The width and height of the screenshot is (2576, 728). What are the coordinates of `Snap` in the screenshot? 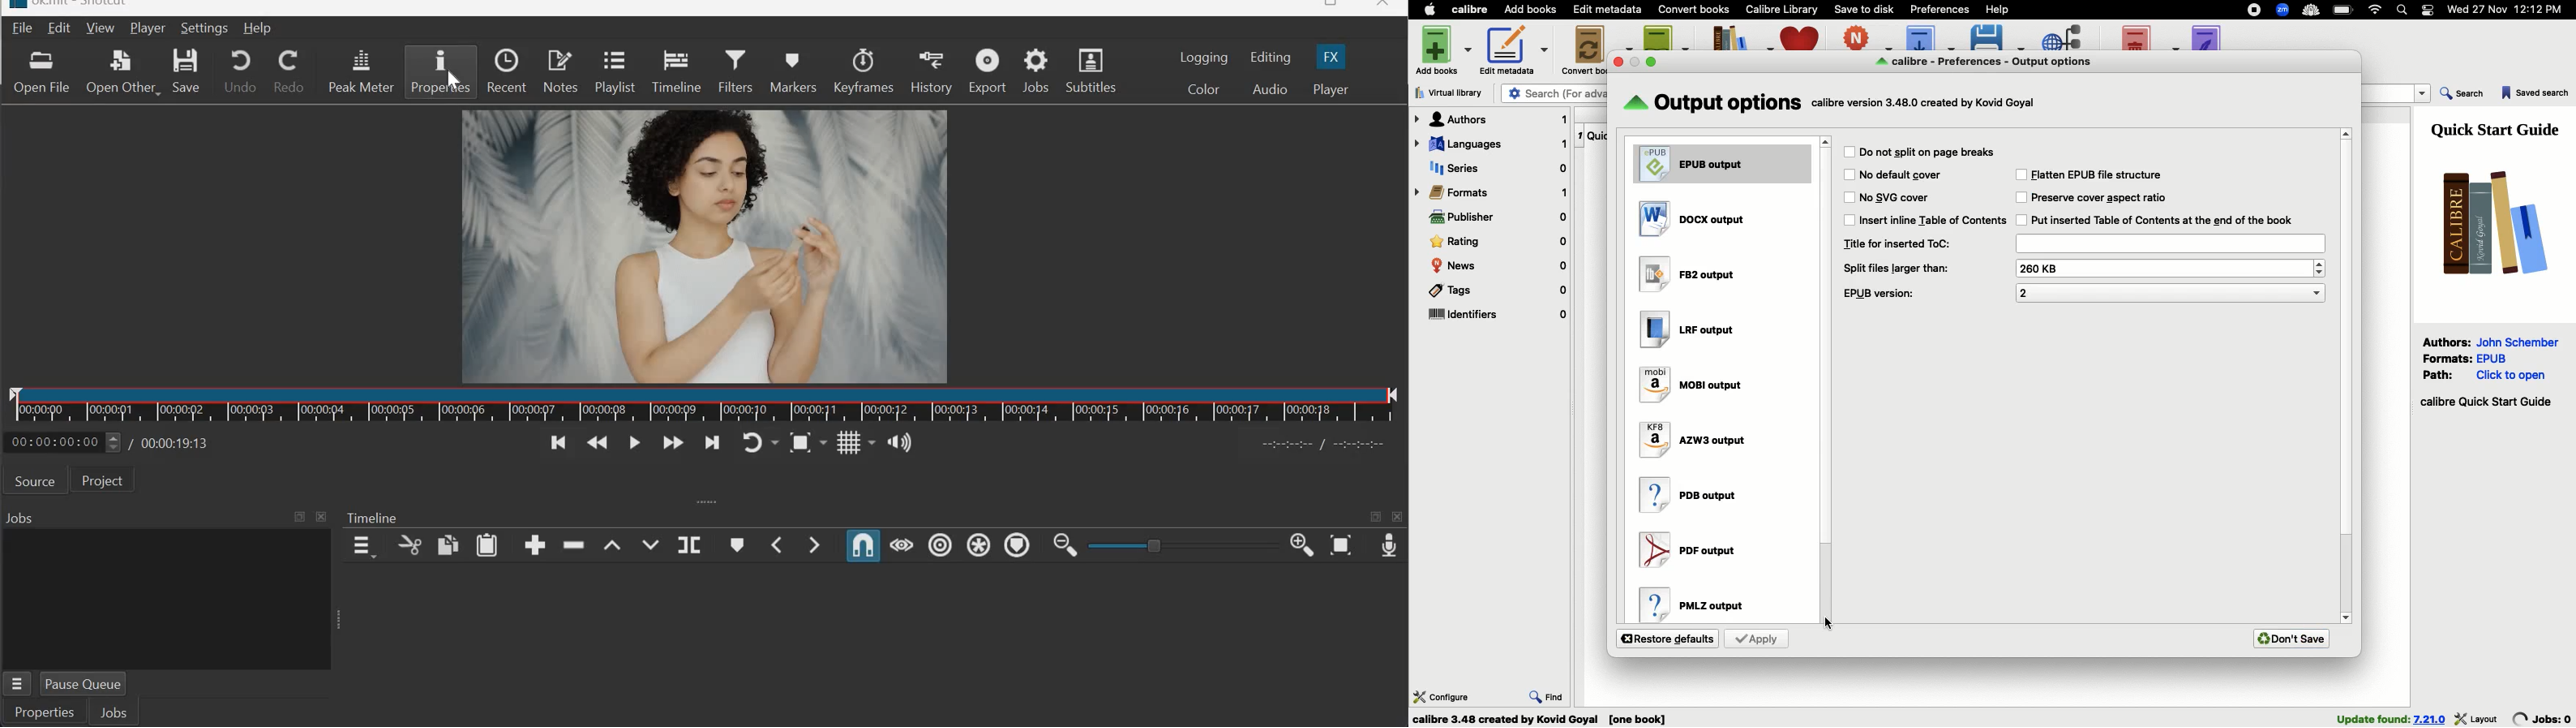 It's located at (863, 546).